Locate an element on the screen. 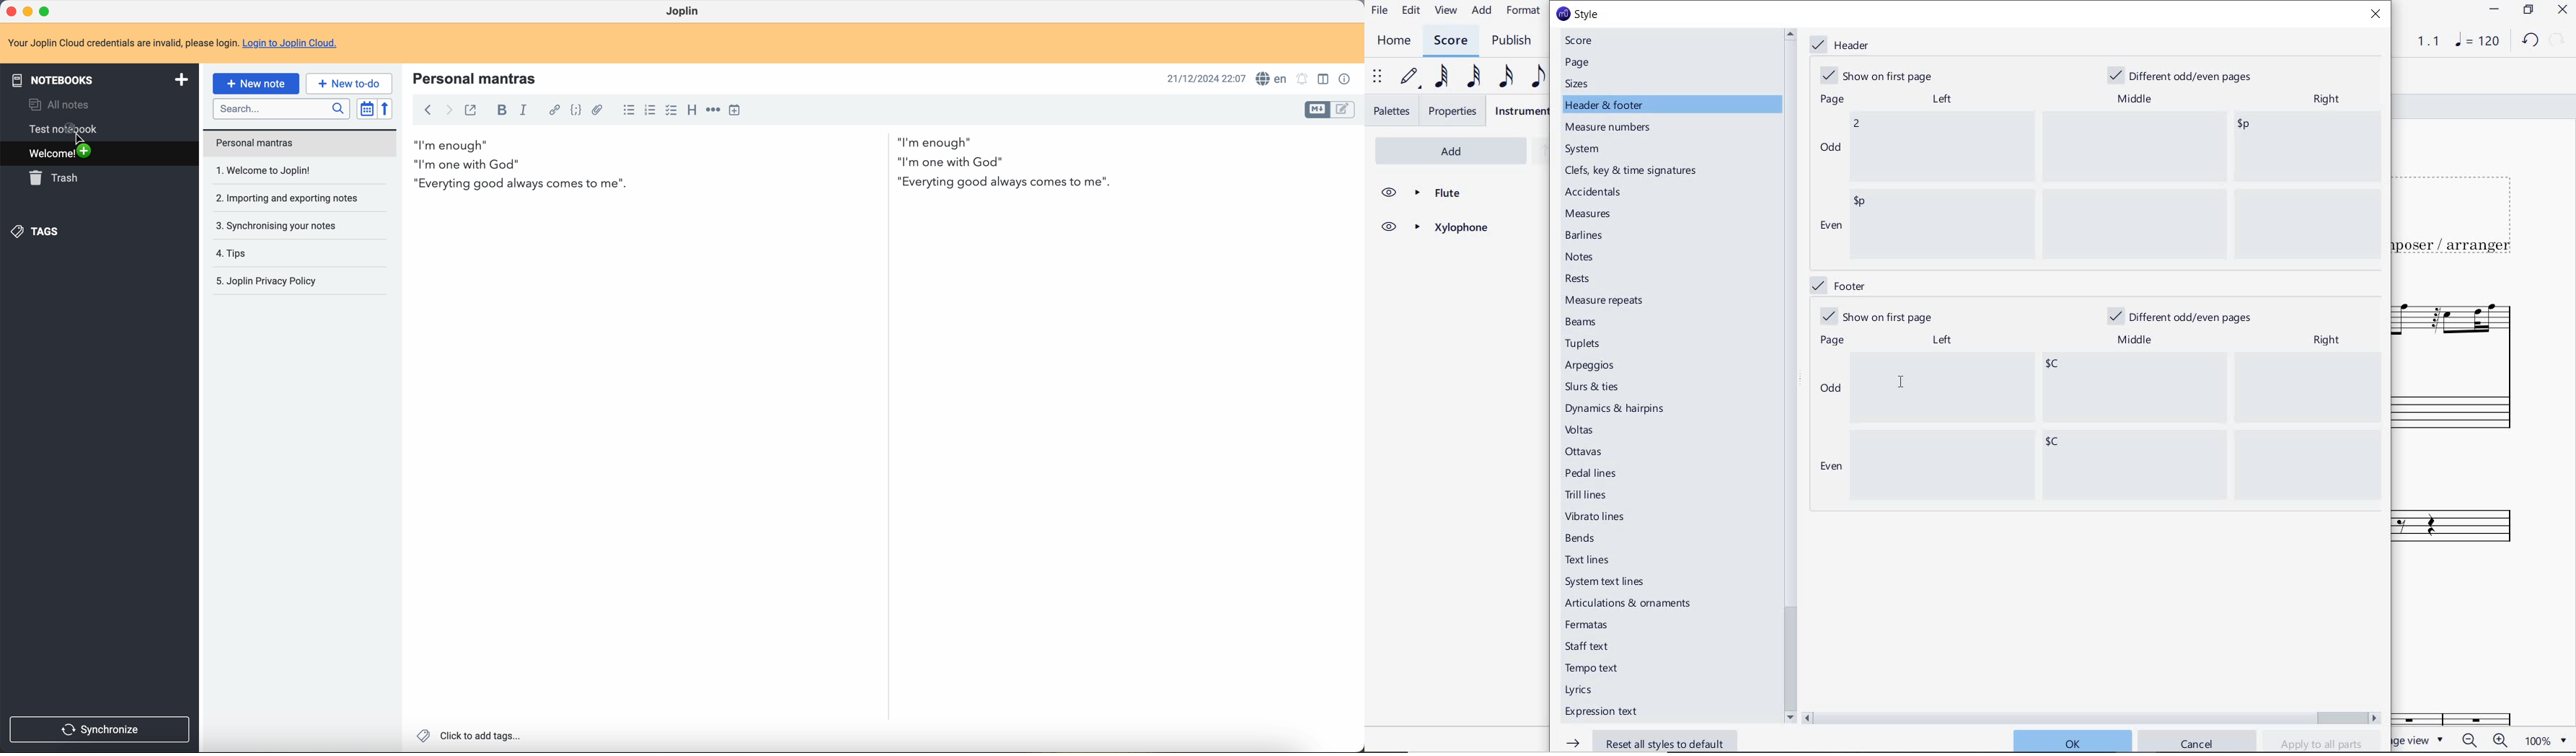  checkbox is located at coordinates (672, 110).